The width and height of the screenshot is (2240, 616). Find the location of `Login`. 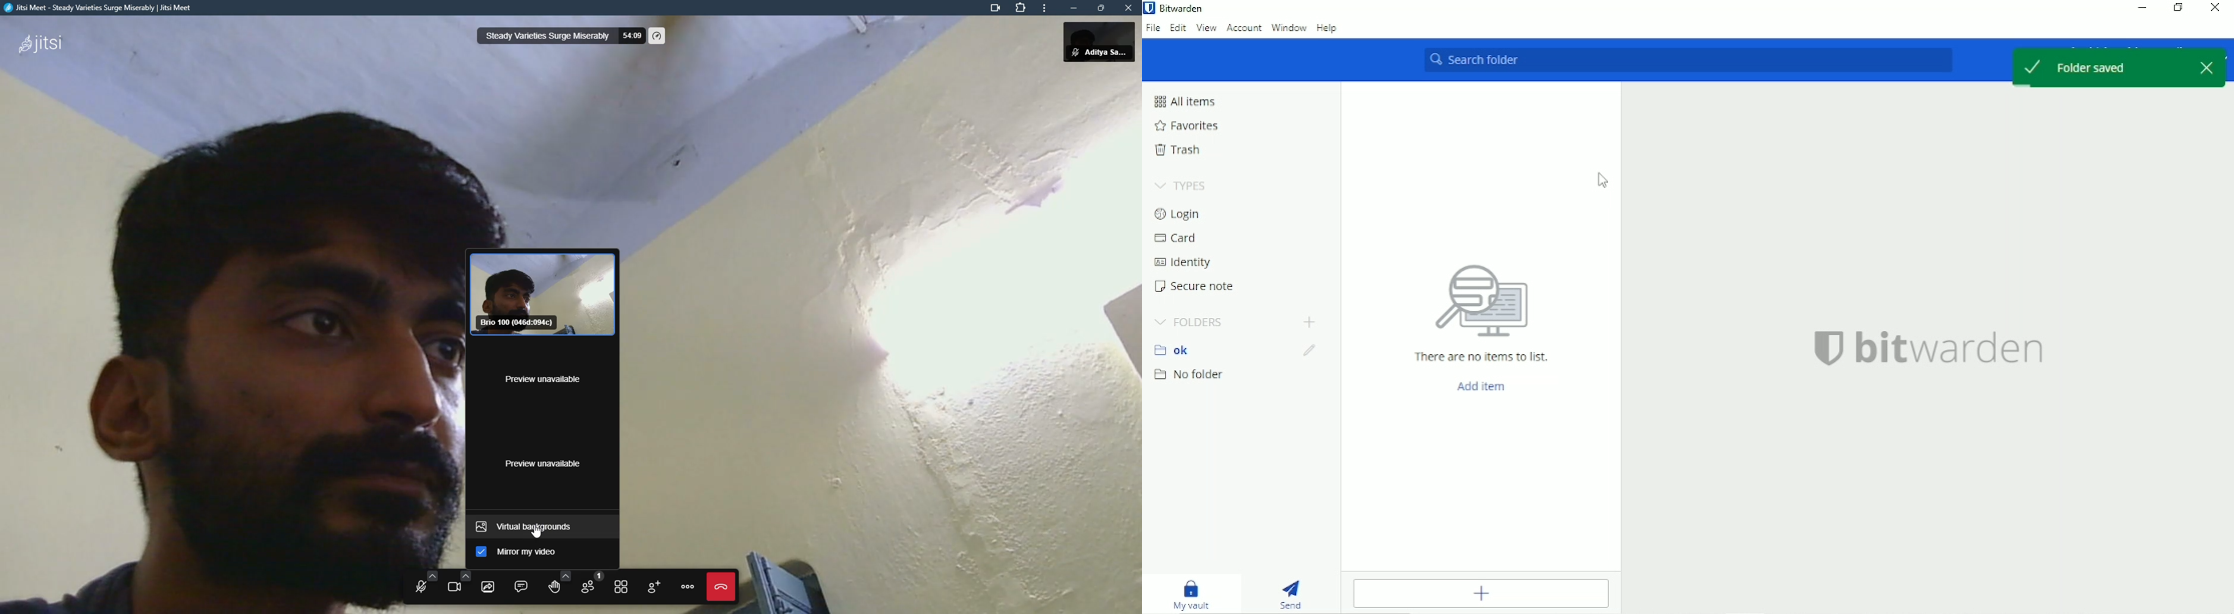

Login is located at coordinates (1182, 214).